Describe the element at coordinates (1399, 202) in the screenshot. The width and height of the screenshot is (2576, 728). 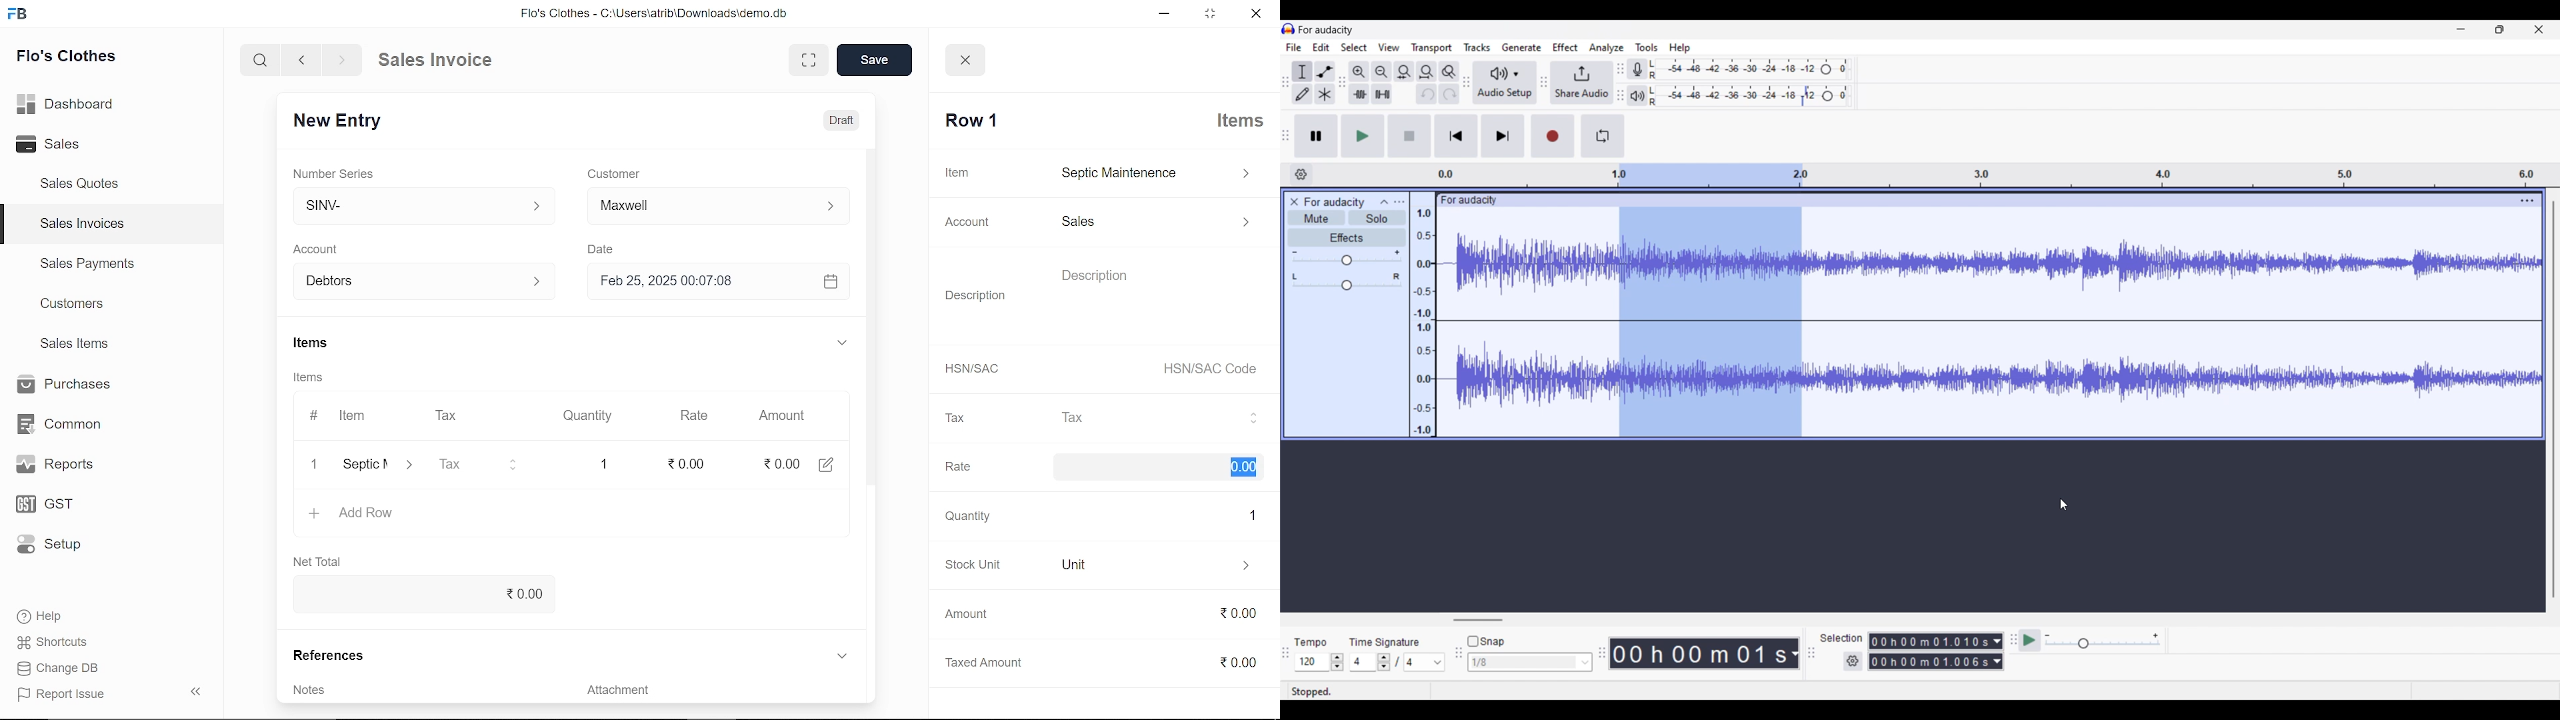
I see `Open menu` at that location.